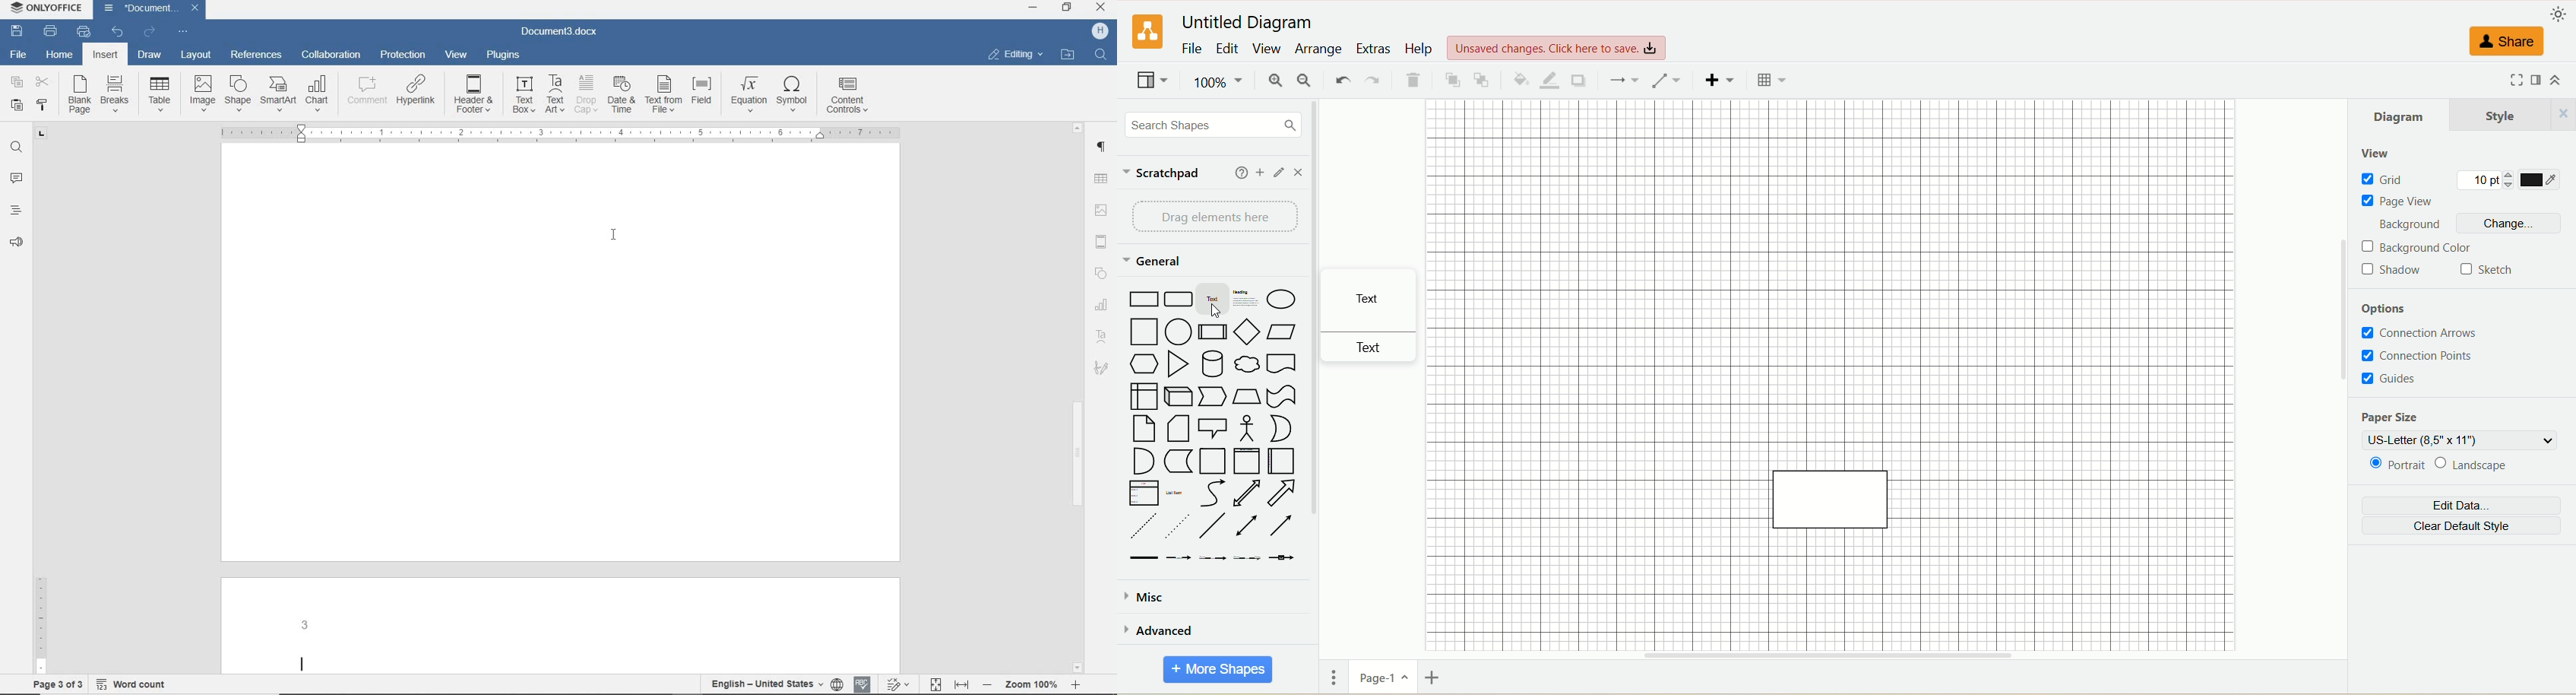  What do you see at coordinates (2383, 153) in the screenshot?
I see `view` at bounding box center [2383, 153].